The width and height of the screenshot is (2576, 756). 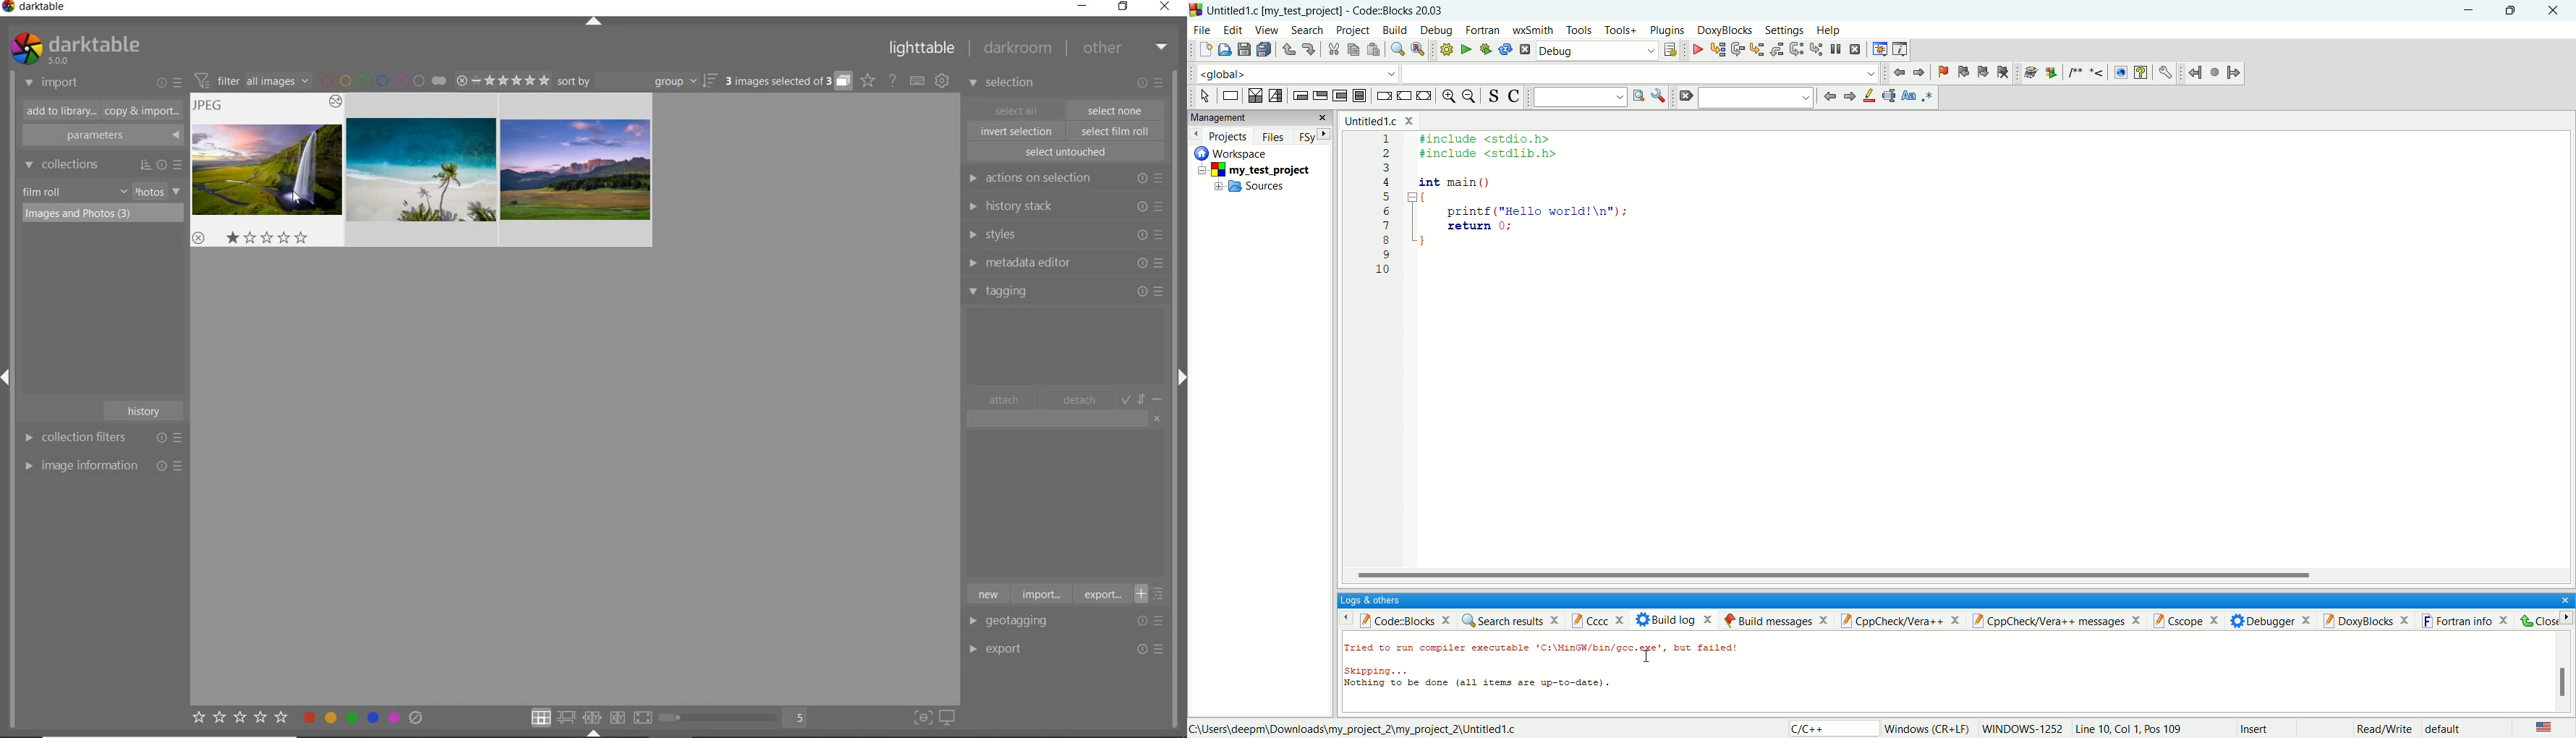 What do you see at coordinates (1205, 96) in the screenshot?
I see `select` at bounding box center [1205, 96].